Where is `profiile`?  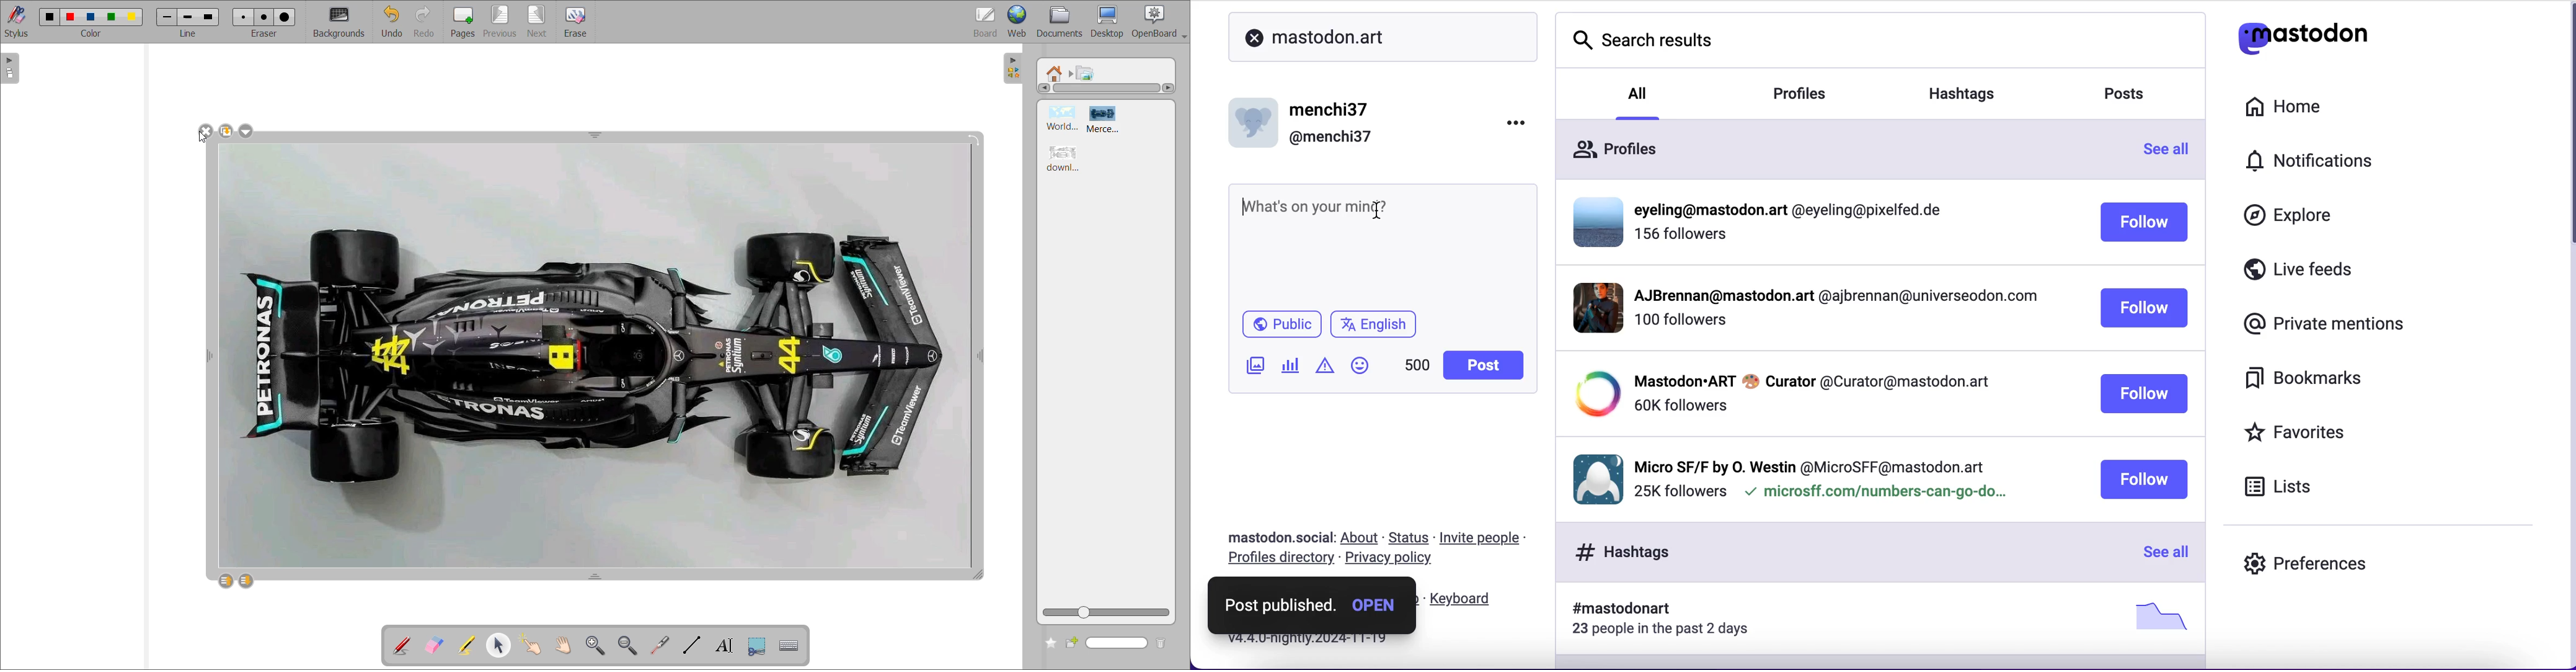
profiile is located at coordinates (1794, 211).